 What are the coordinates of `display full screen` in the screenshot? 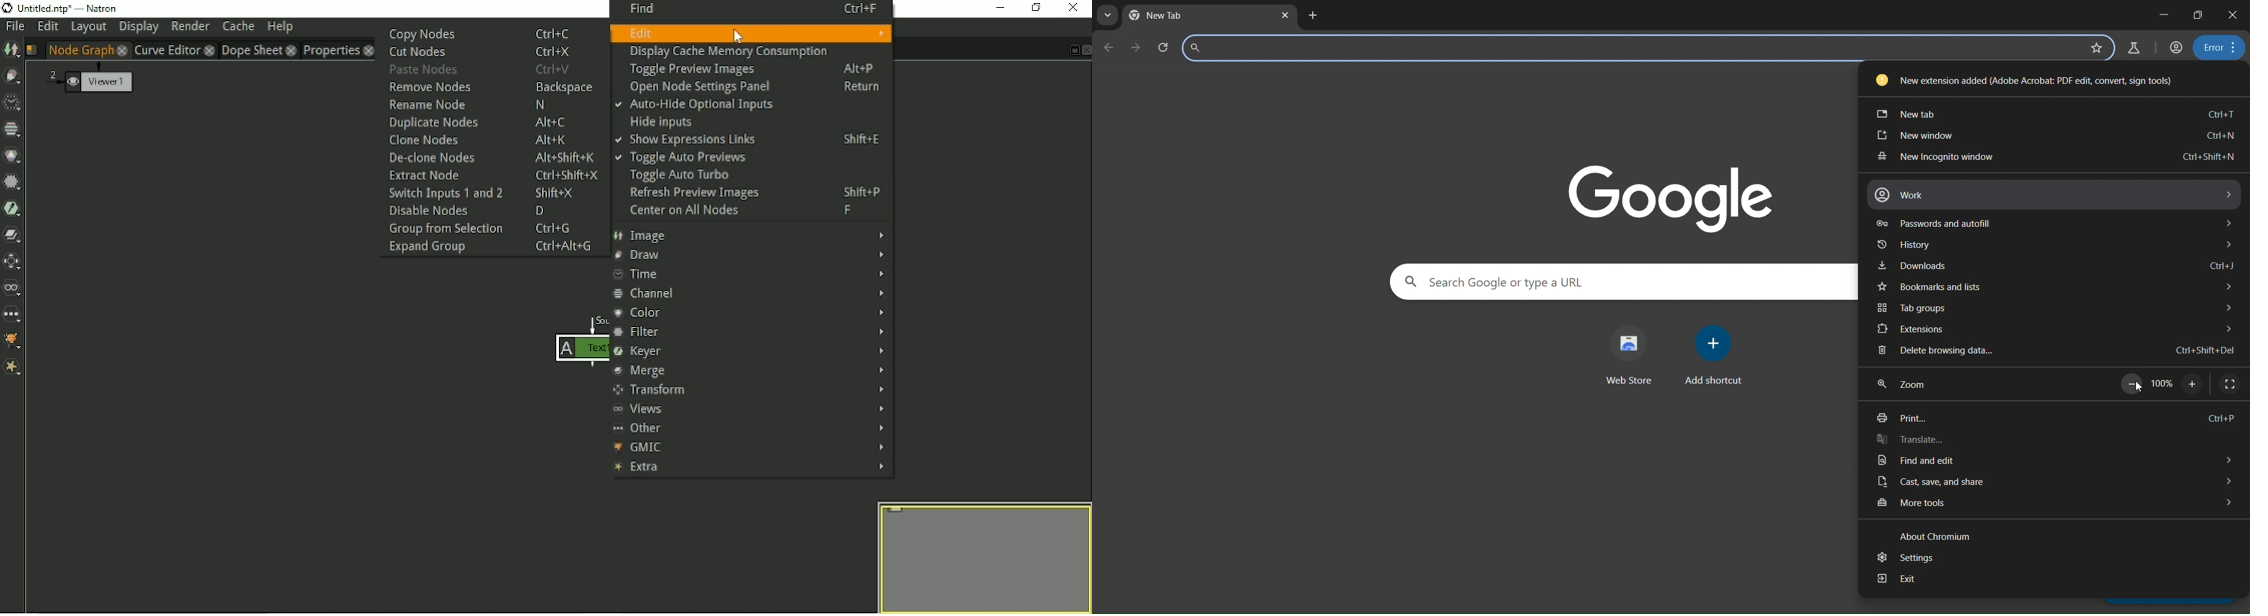 It's located at (2231, 385).